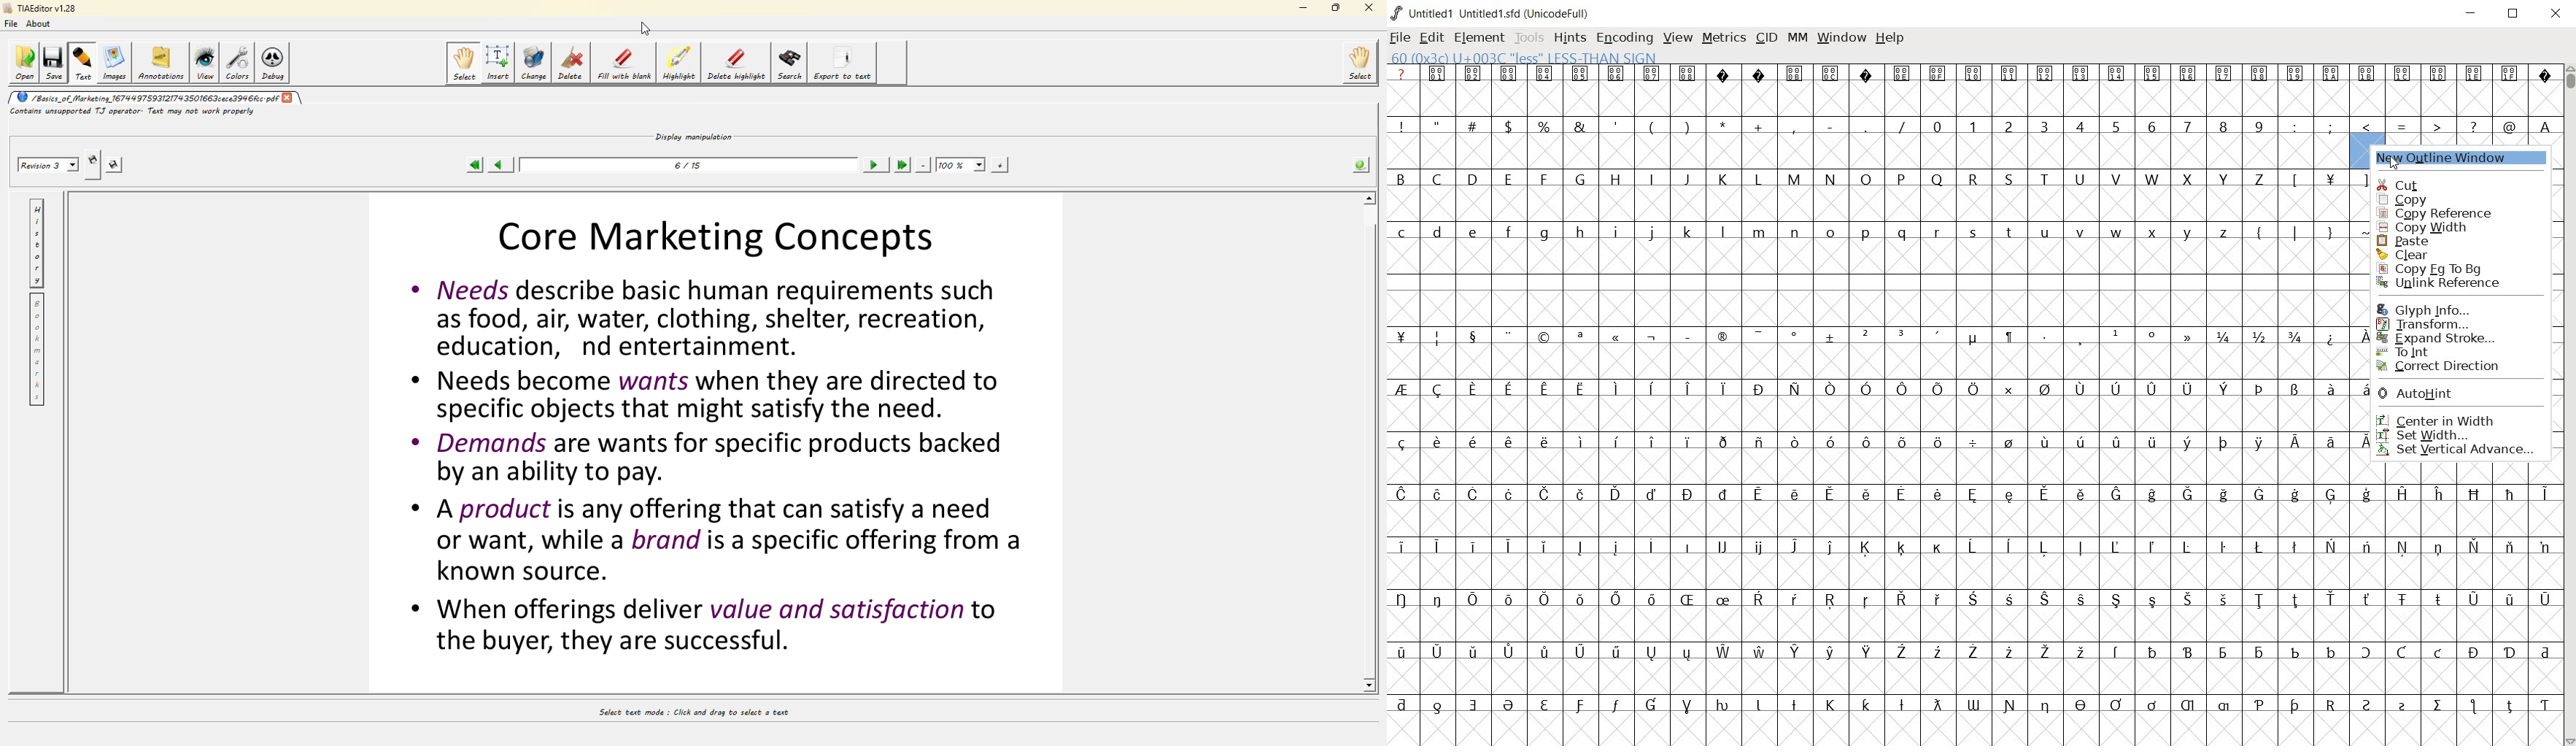 The width and height of the screenshot is (2576, 756). What do you see at coordinates (1796, 39) in the screenshot?
I see `mm` at bounding box center [1796, 39].